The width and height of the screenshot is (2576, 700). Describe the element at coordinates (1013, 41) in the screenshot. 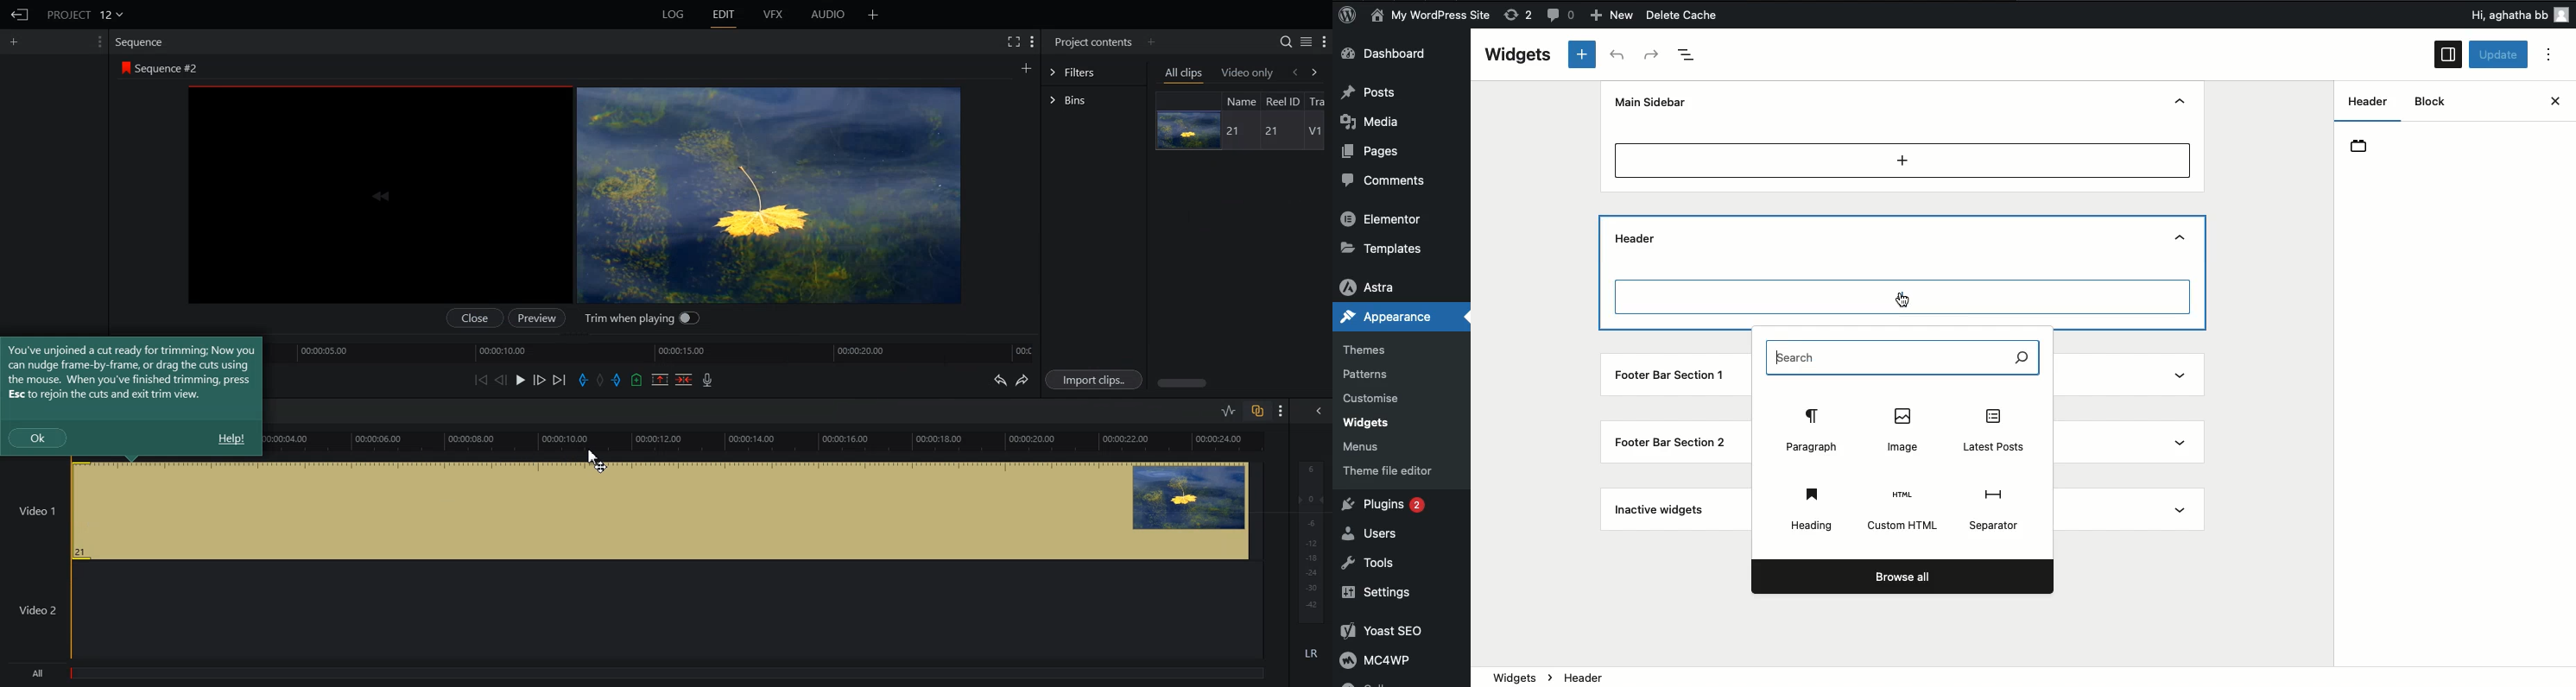

I see `Full screen` at that location.